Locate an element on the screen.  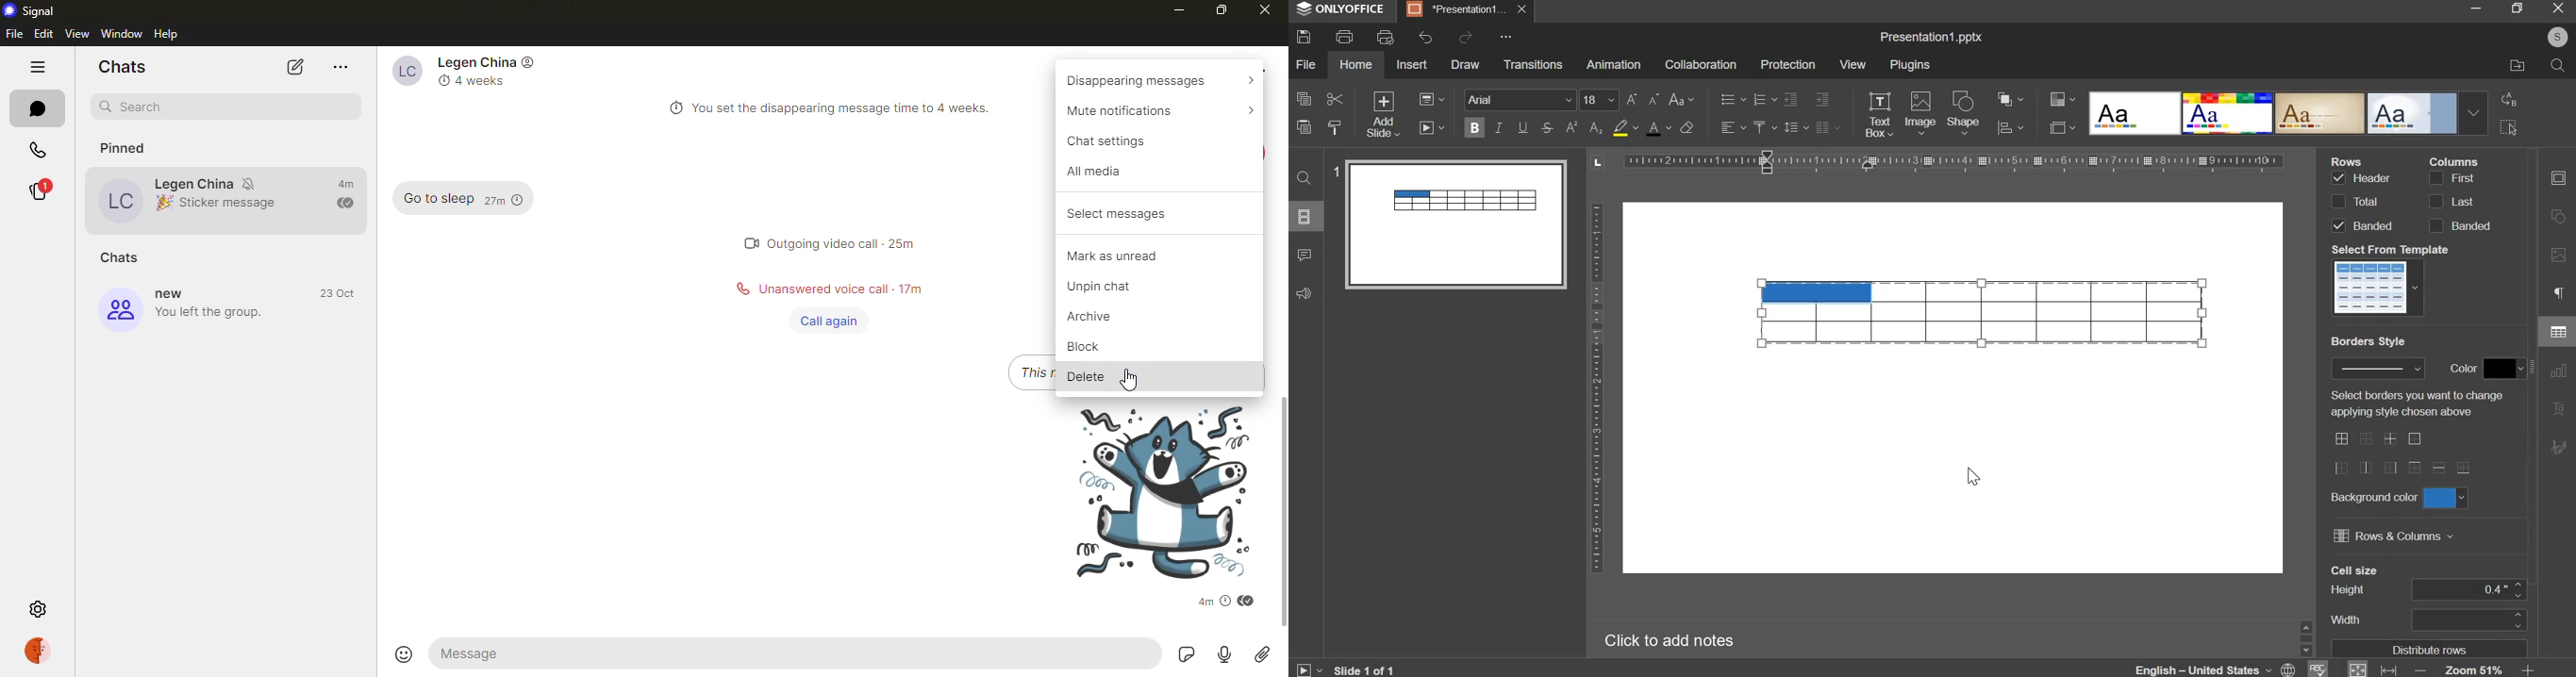
unpin chat is located at coordinates (1120, 288).